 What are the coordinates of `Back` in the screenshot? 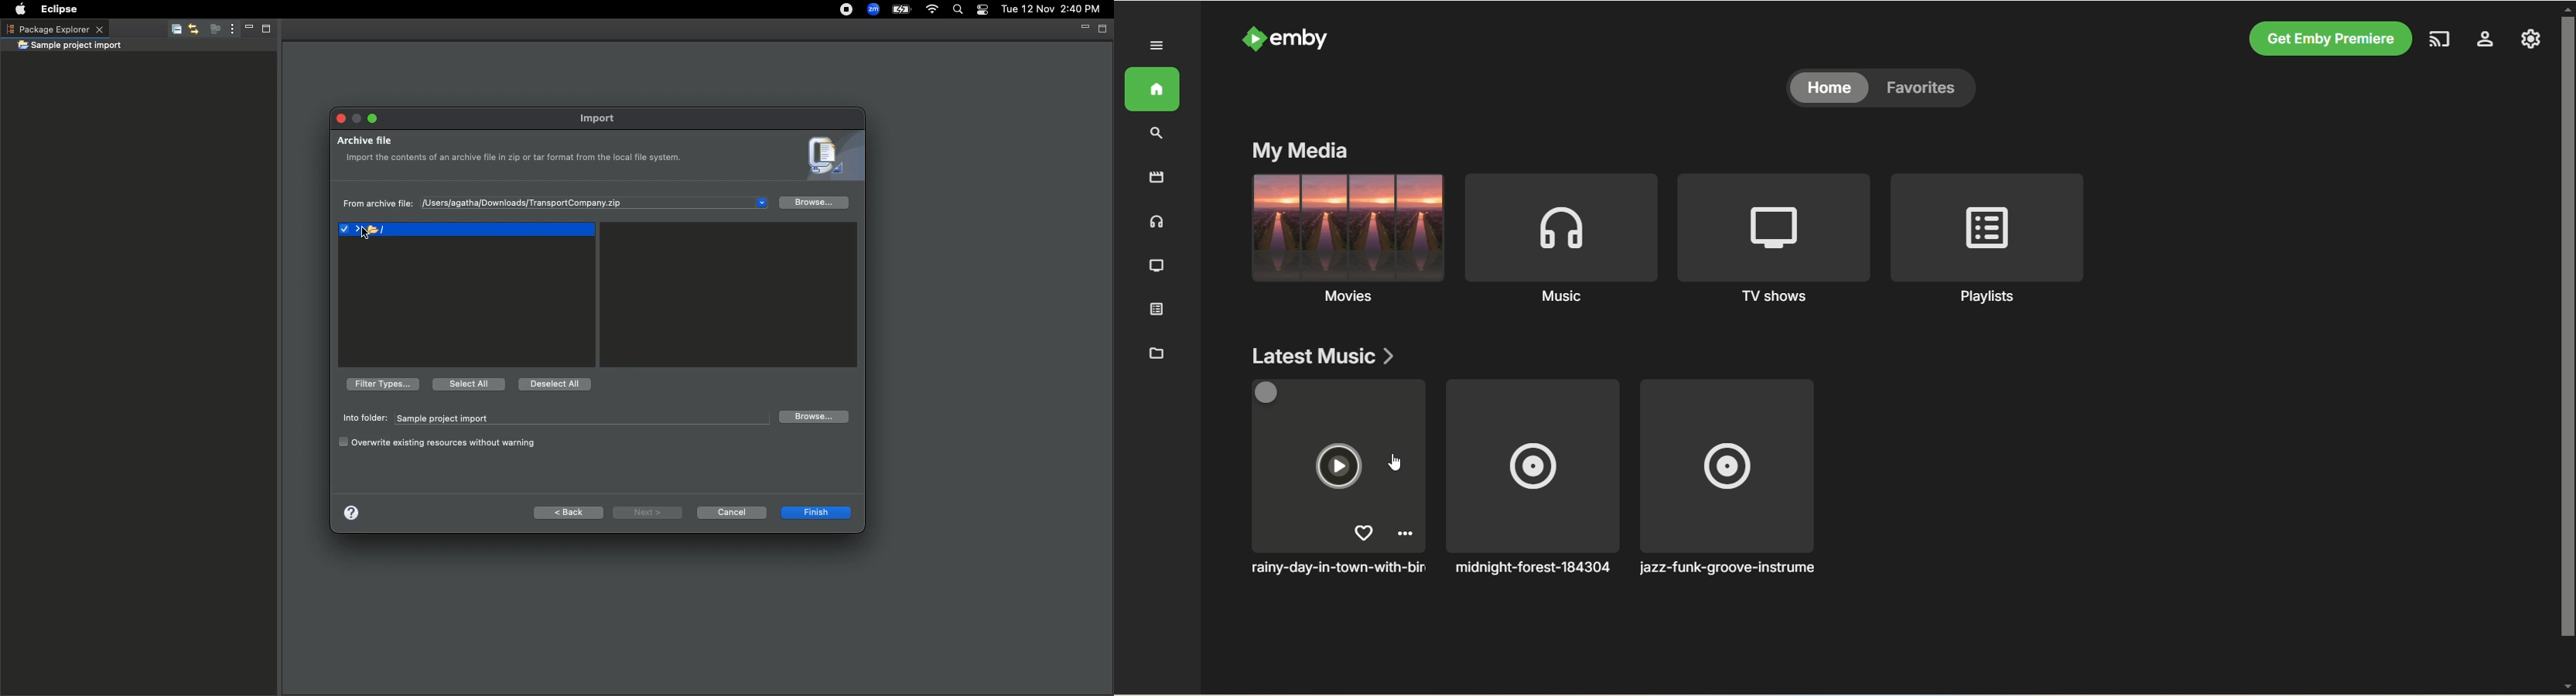 It's located at (569, 513).